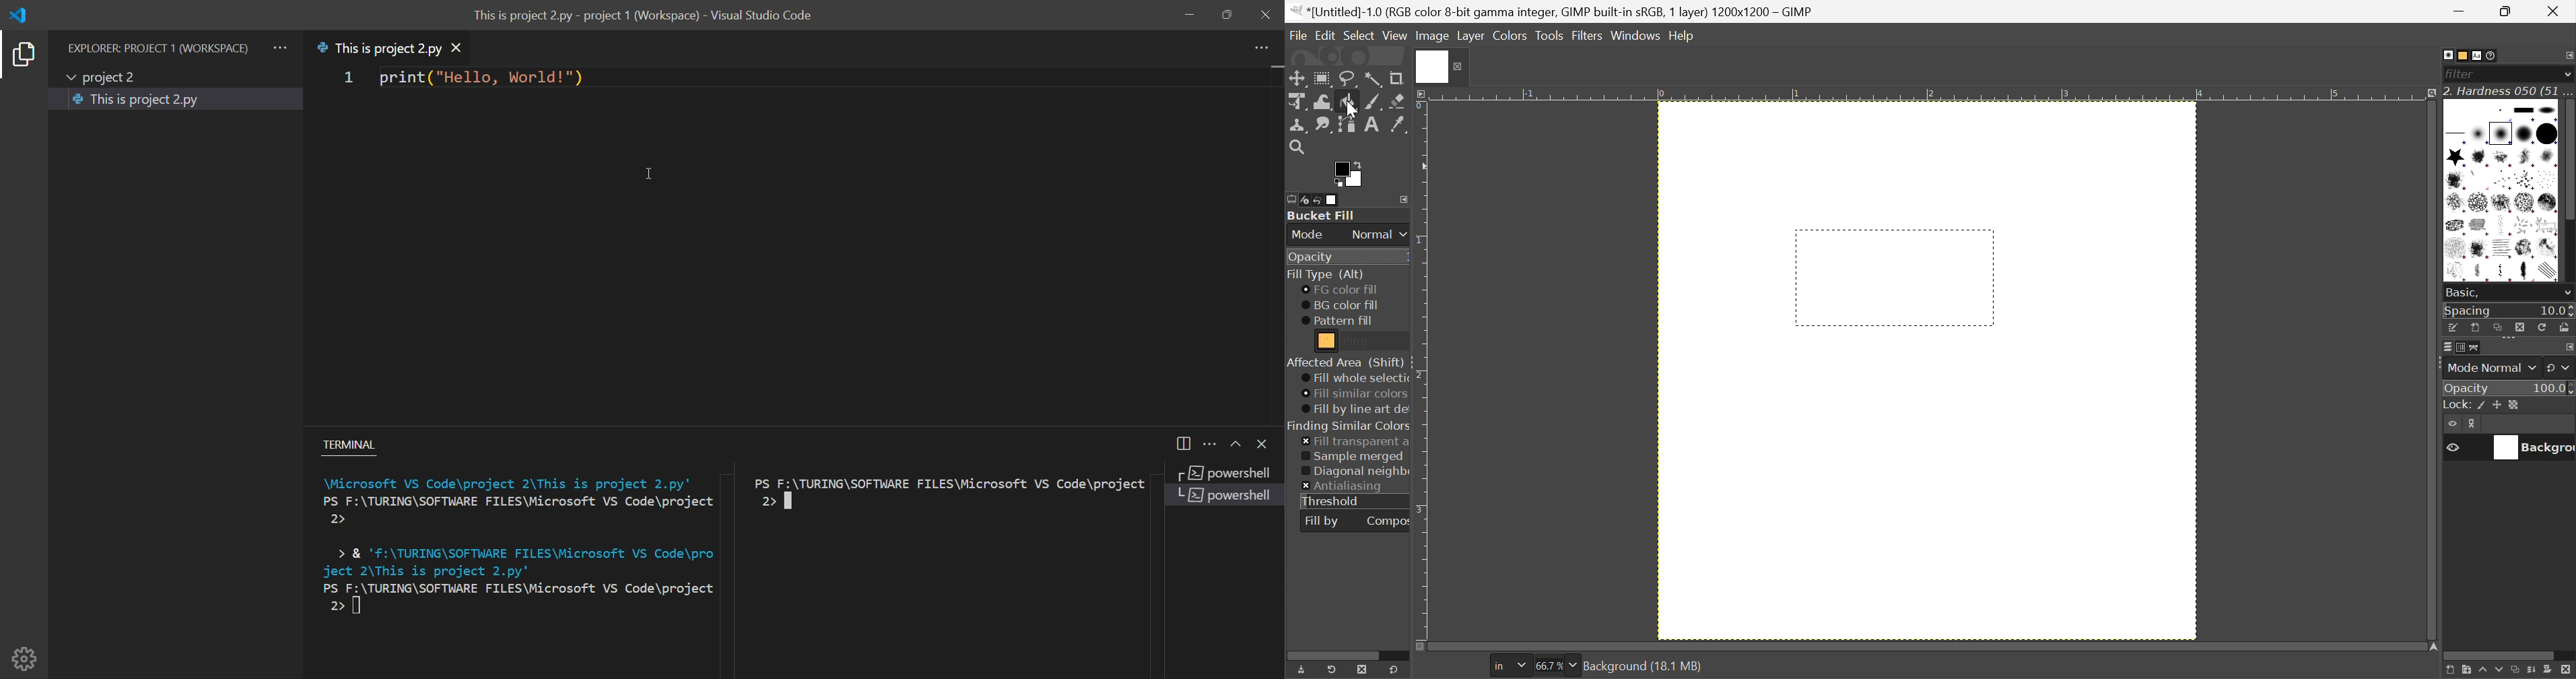  I want to click on 1, so click(1421, 242).